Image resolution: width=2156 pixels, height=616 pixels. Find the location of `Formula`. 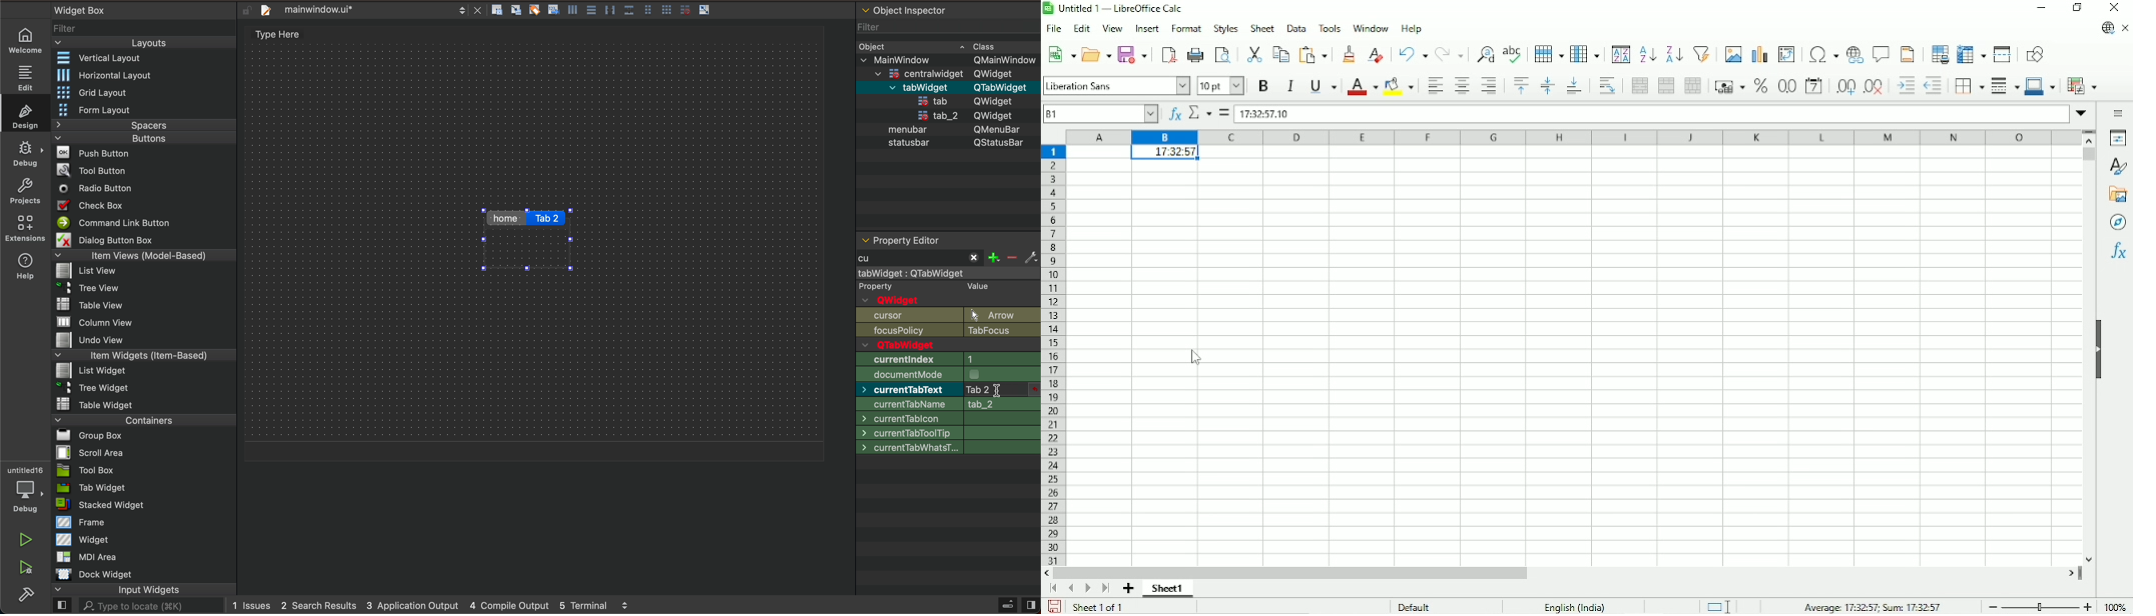

Formula is located at coordinates (1223, 112).